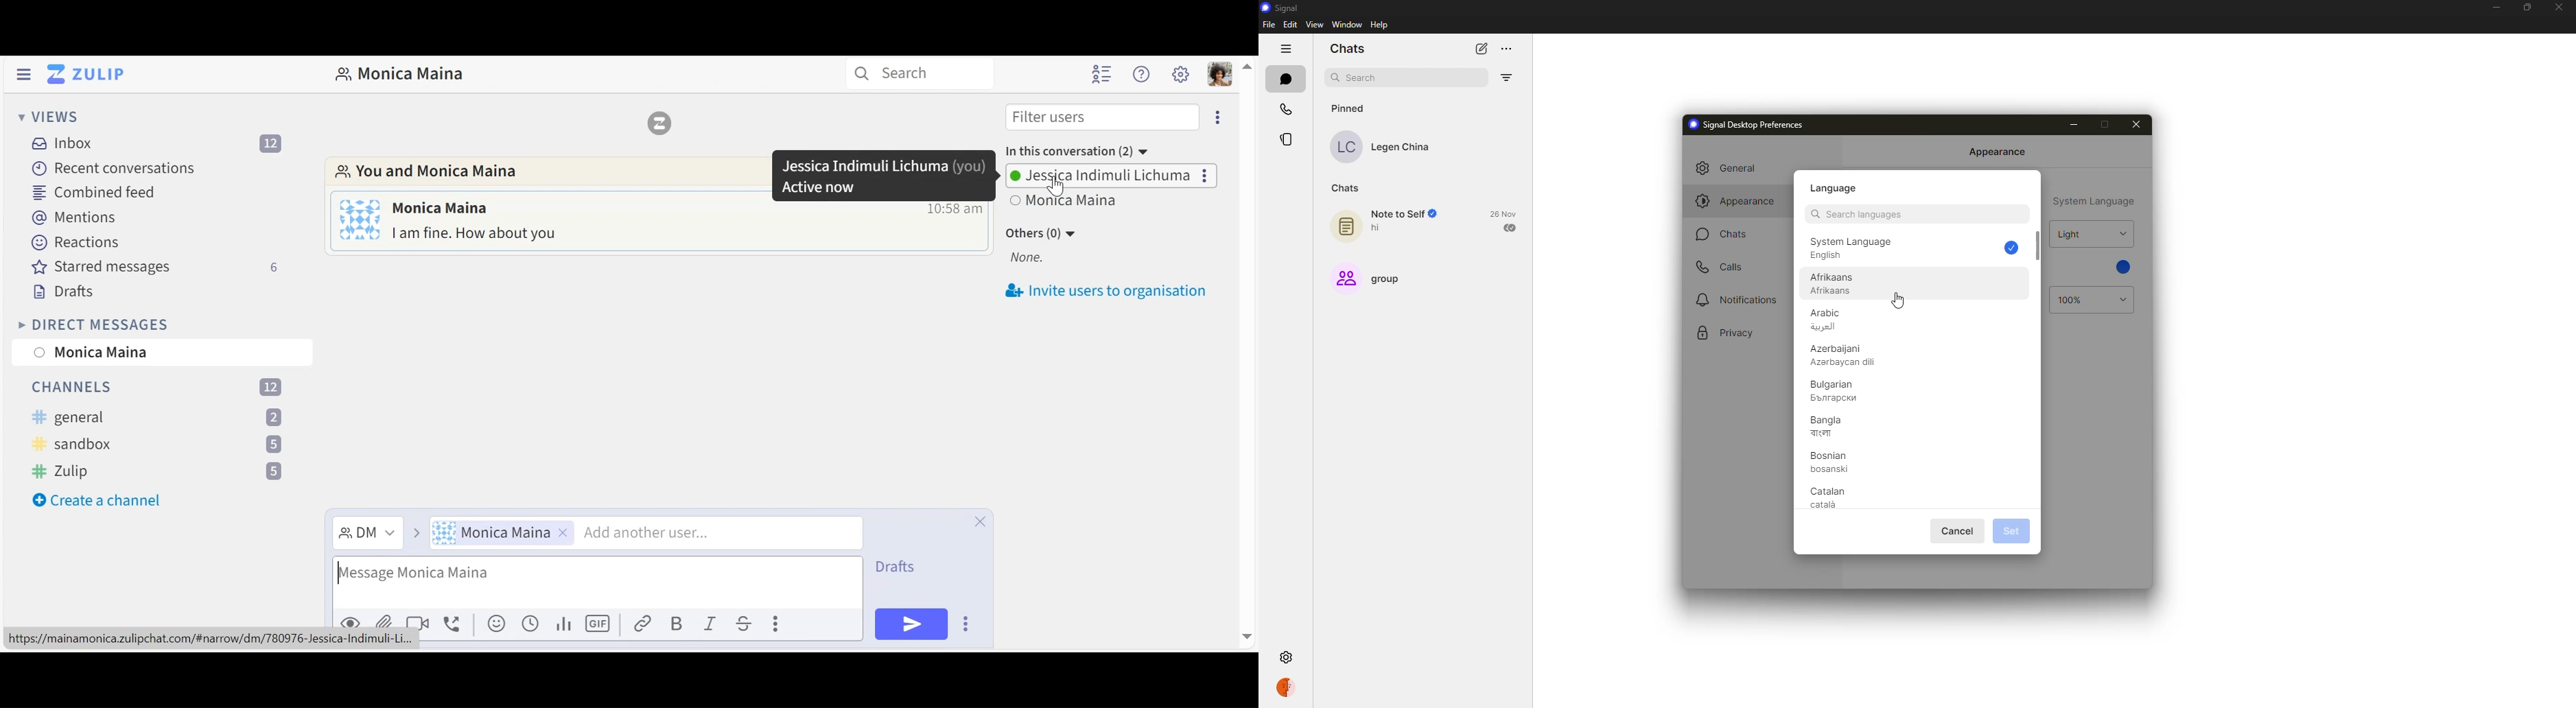  I want to click on blue, so click(2122, 266).